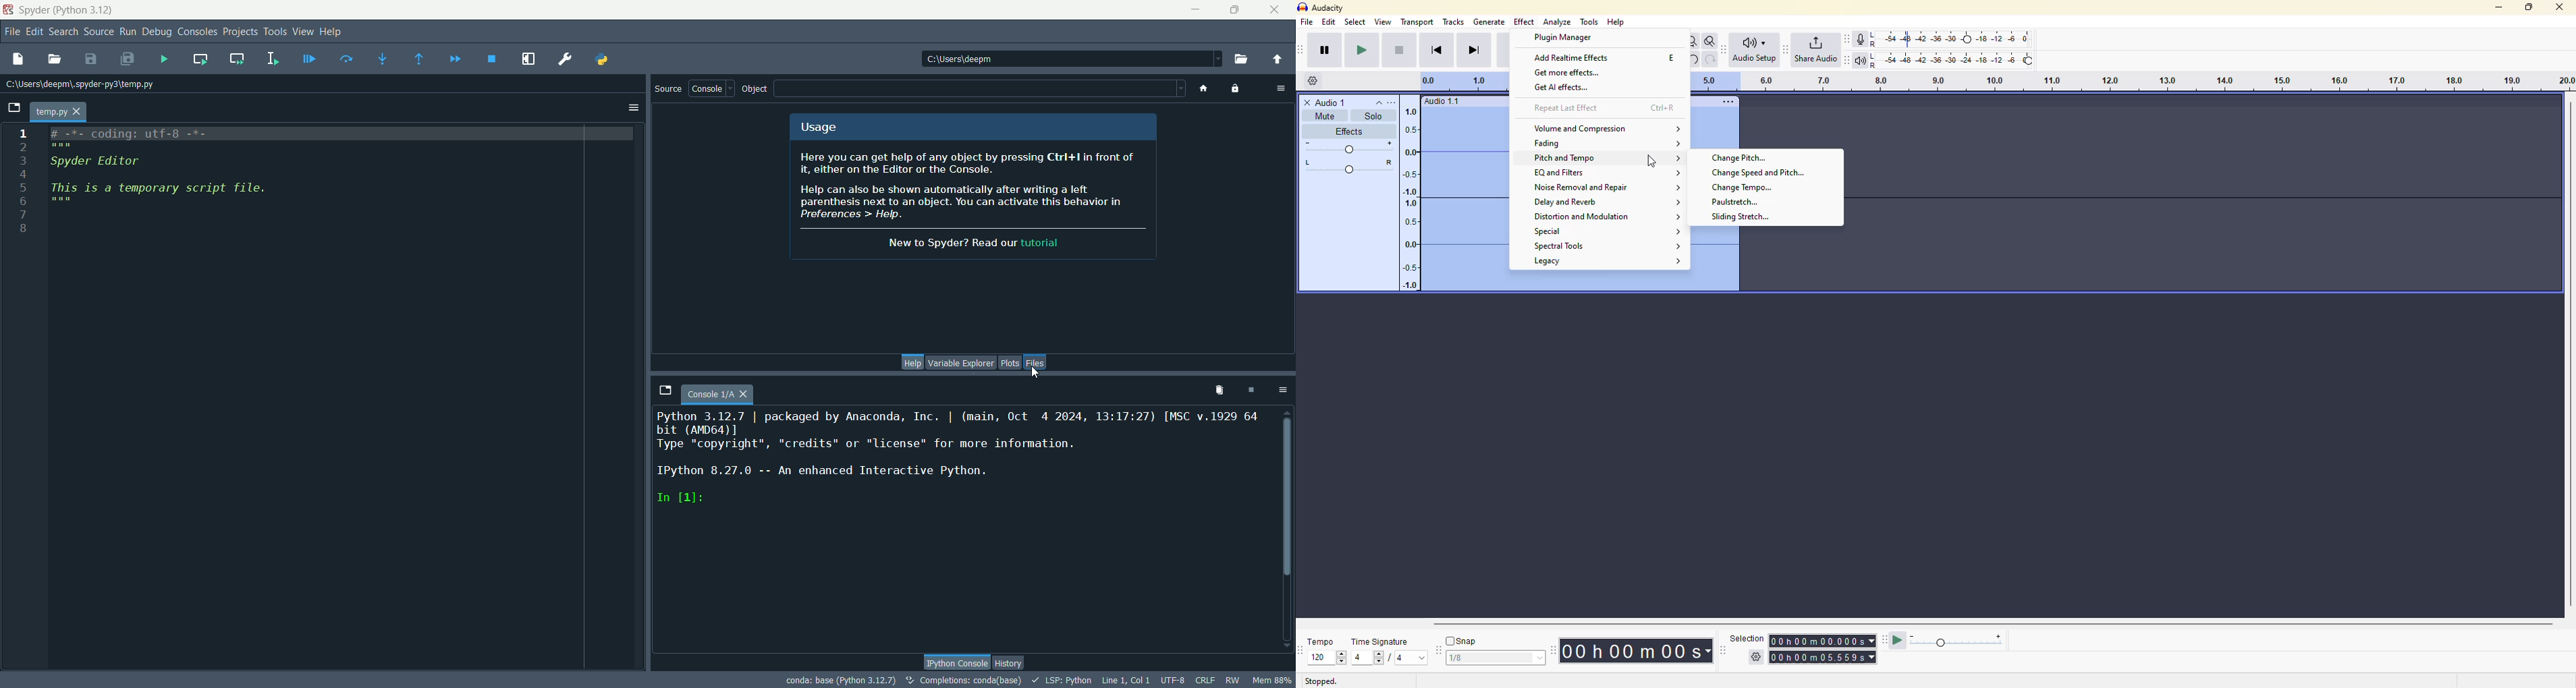 The height and width of the screenshot is (700, 2576). I want to click on options, so click(1282, 90).